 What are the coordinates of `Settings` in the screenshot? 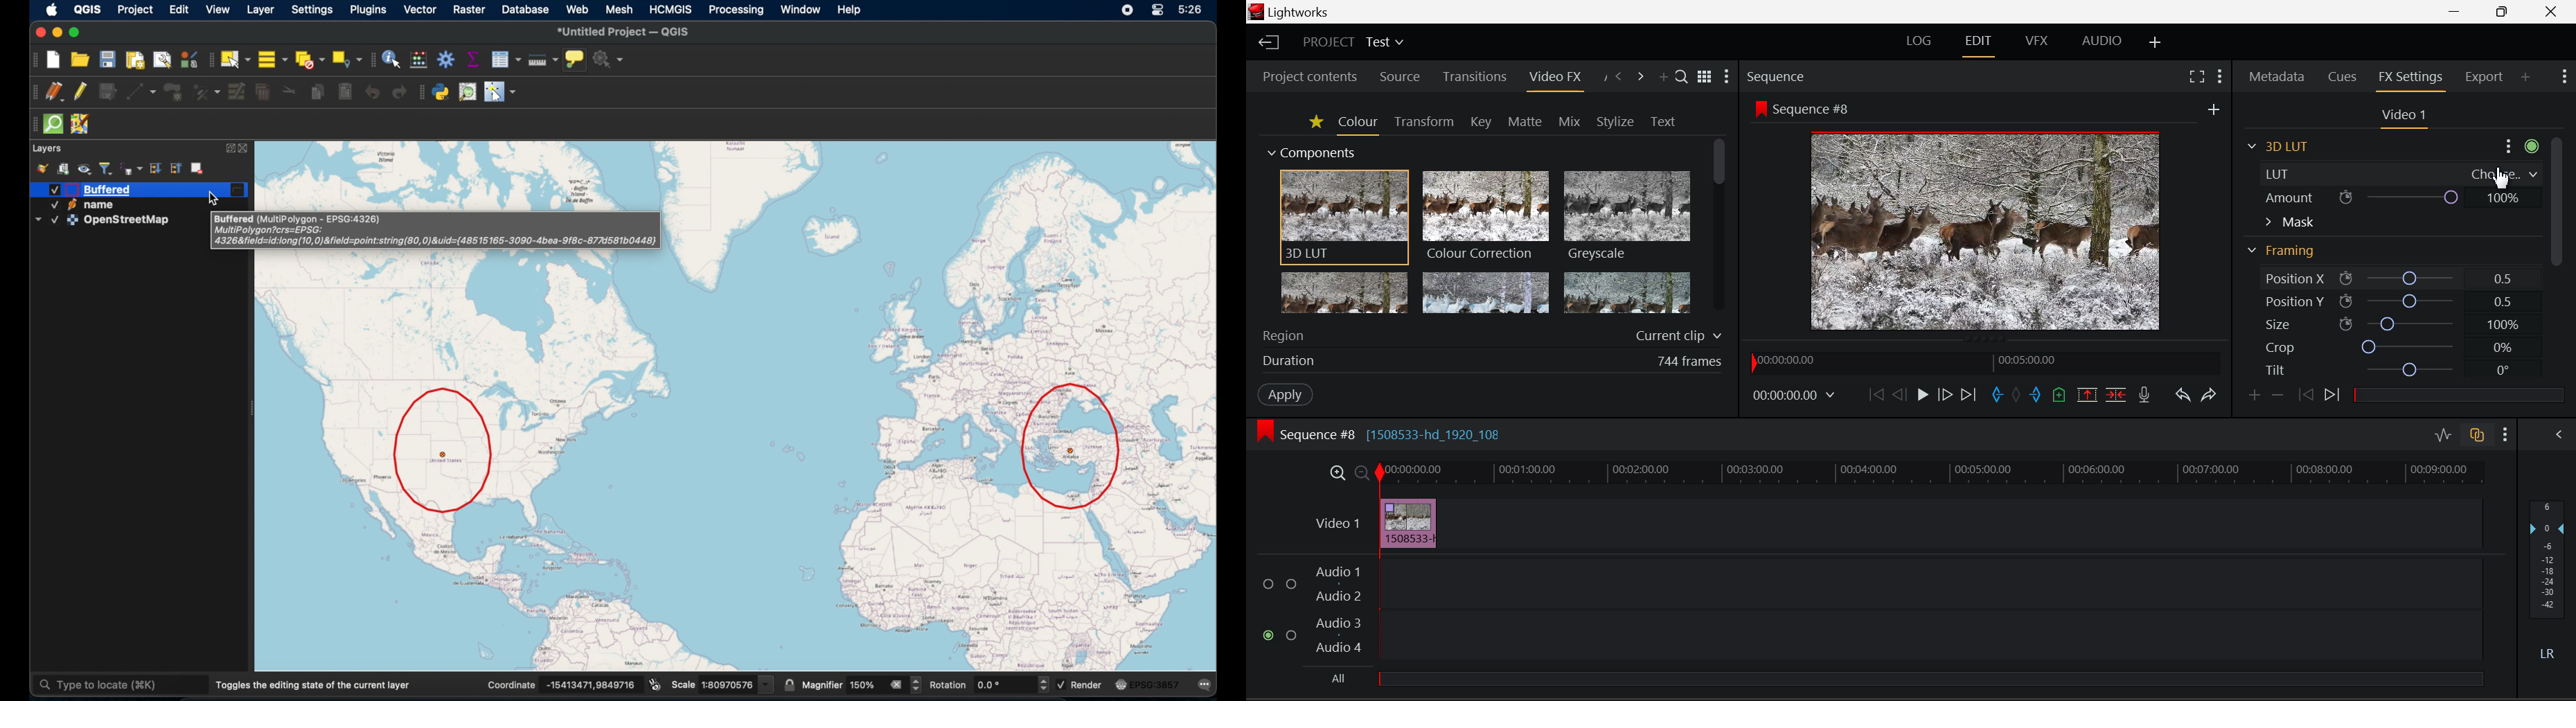 It's located at (2522, 145).